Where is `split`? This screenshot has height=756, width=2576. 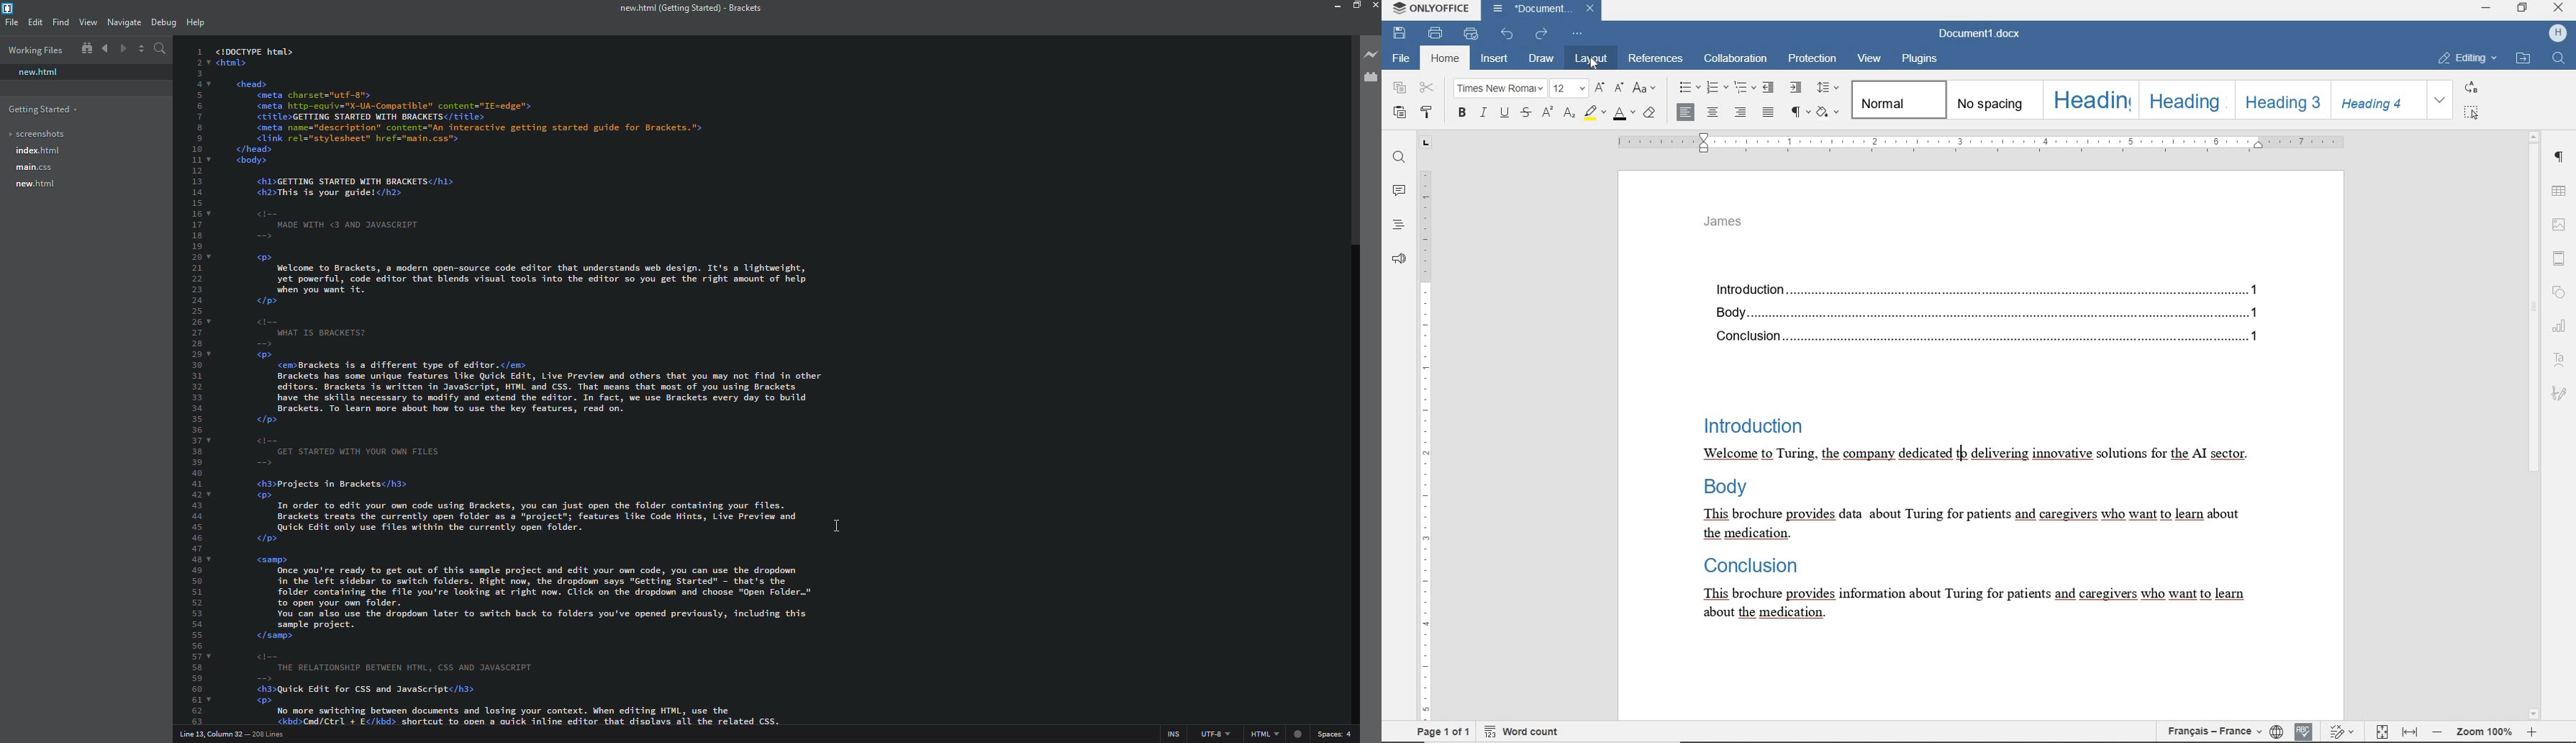
split is located at coordinates (140, 48).